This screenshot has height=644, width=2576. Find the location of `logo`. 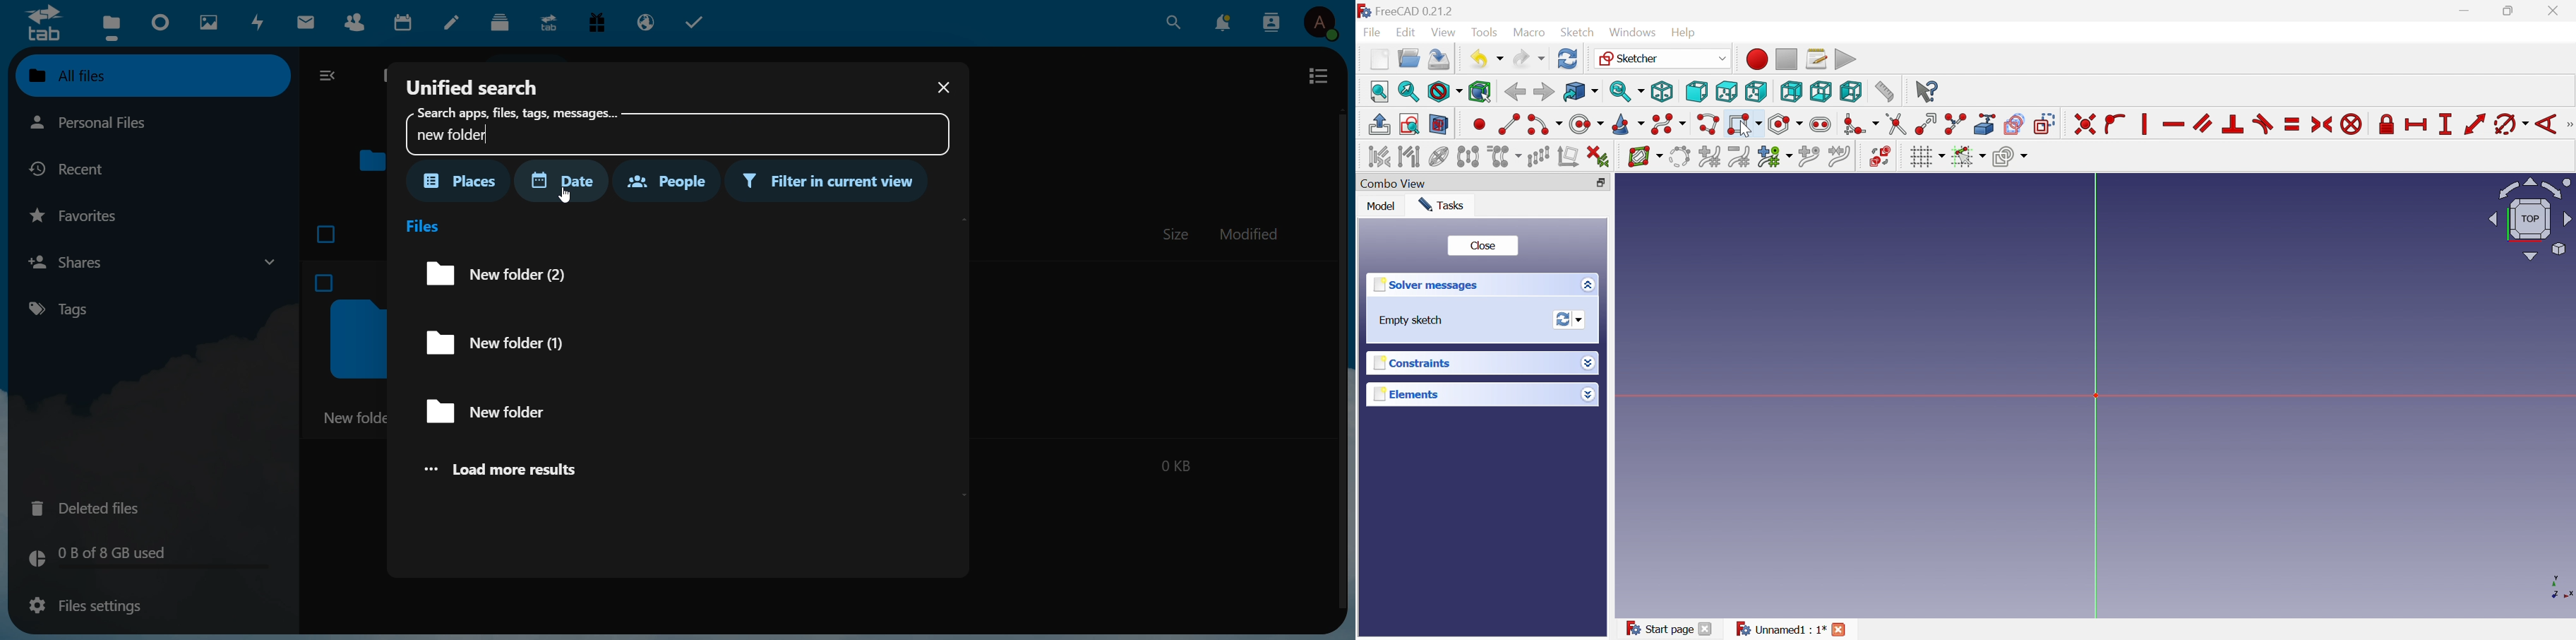

logo is located at coordinates (42, 23).